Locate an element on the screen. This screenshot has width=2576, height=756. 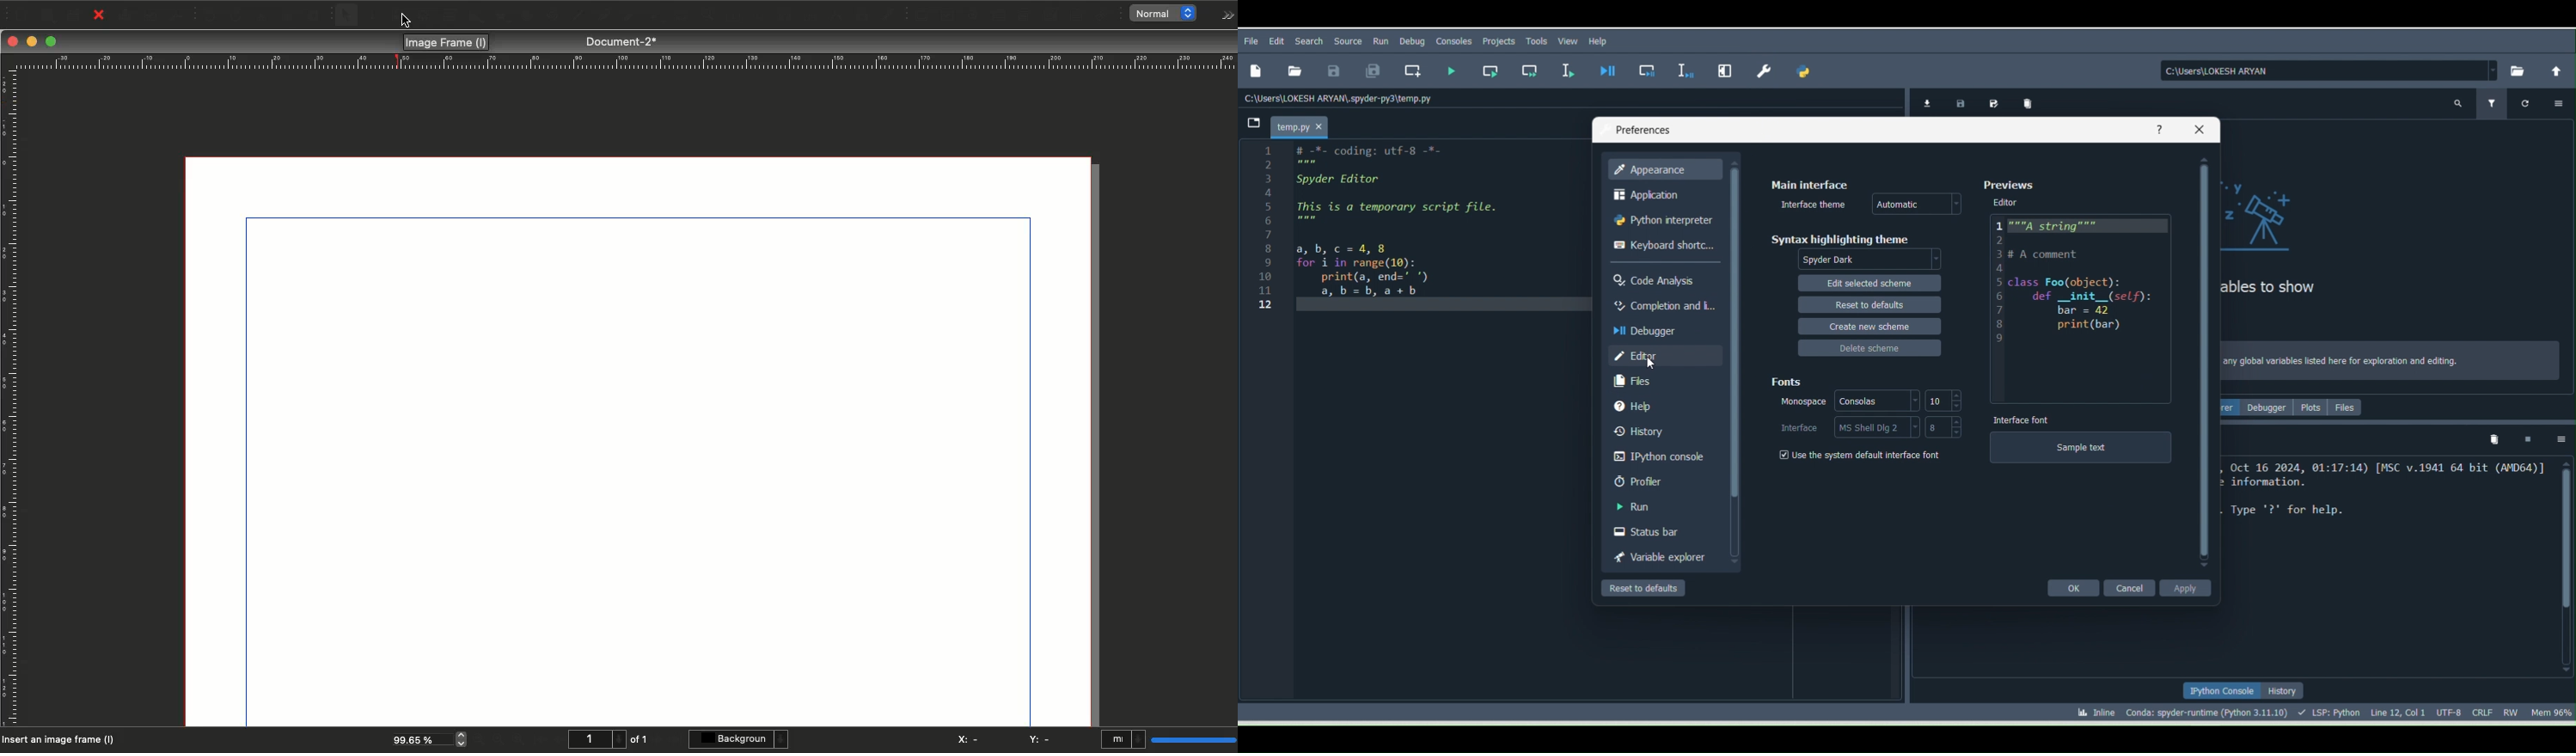
Options is located at coordinates (1224, 15).